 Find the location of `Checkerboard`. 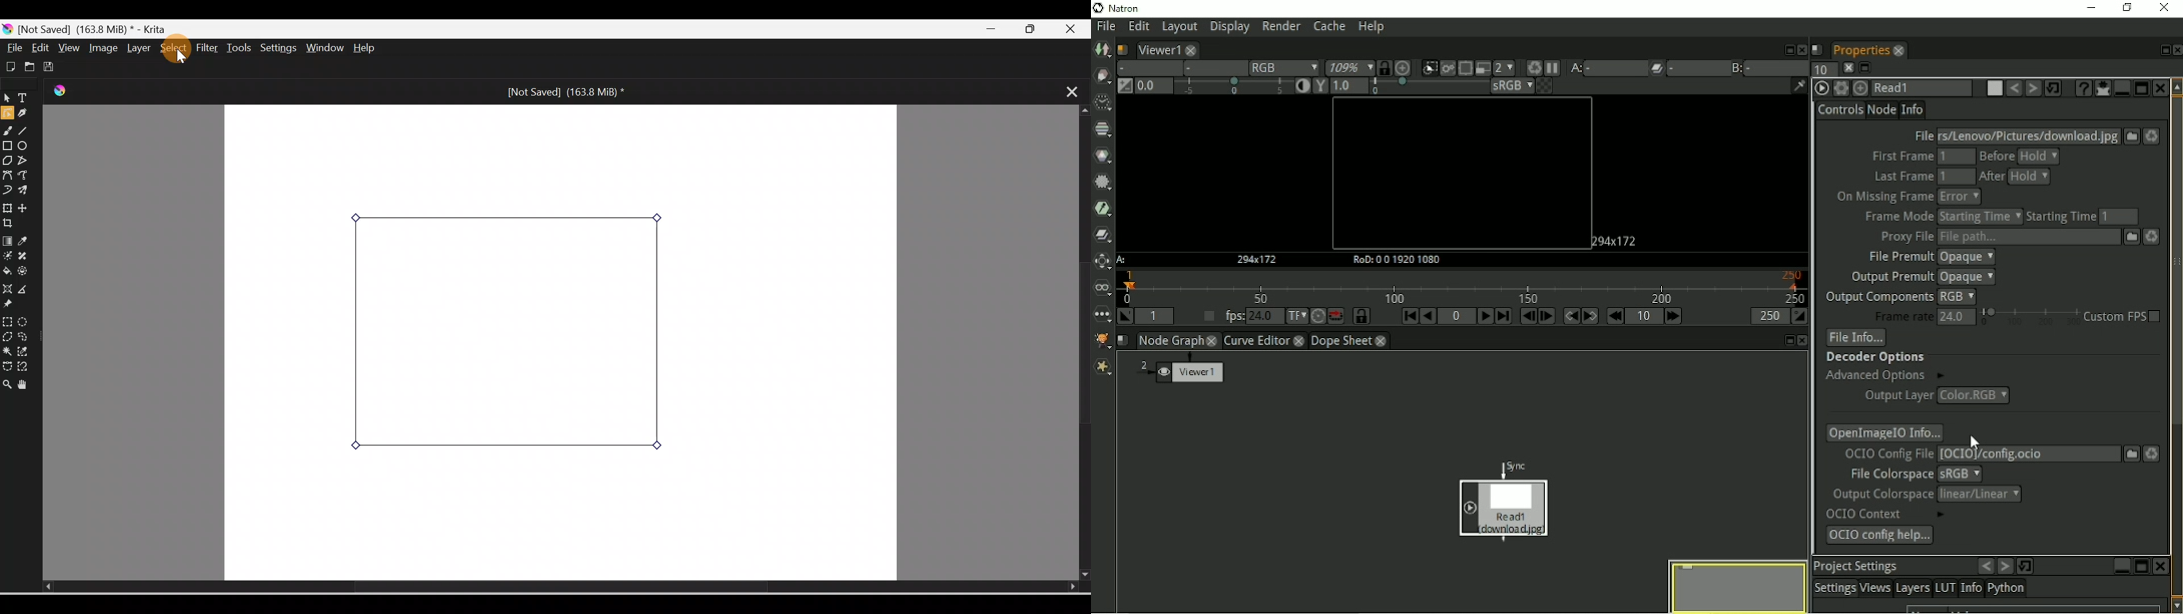

Checkerboard is located at coordinates (1536, 87).